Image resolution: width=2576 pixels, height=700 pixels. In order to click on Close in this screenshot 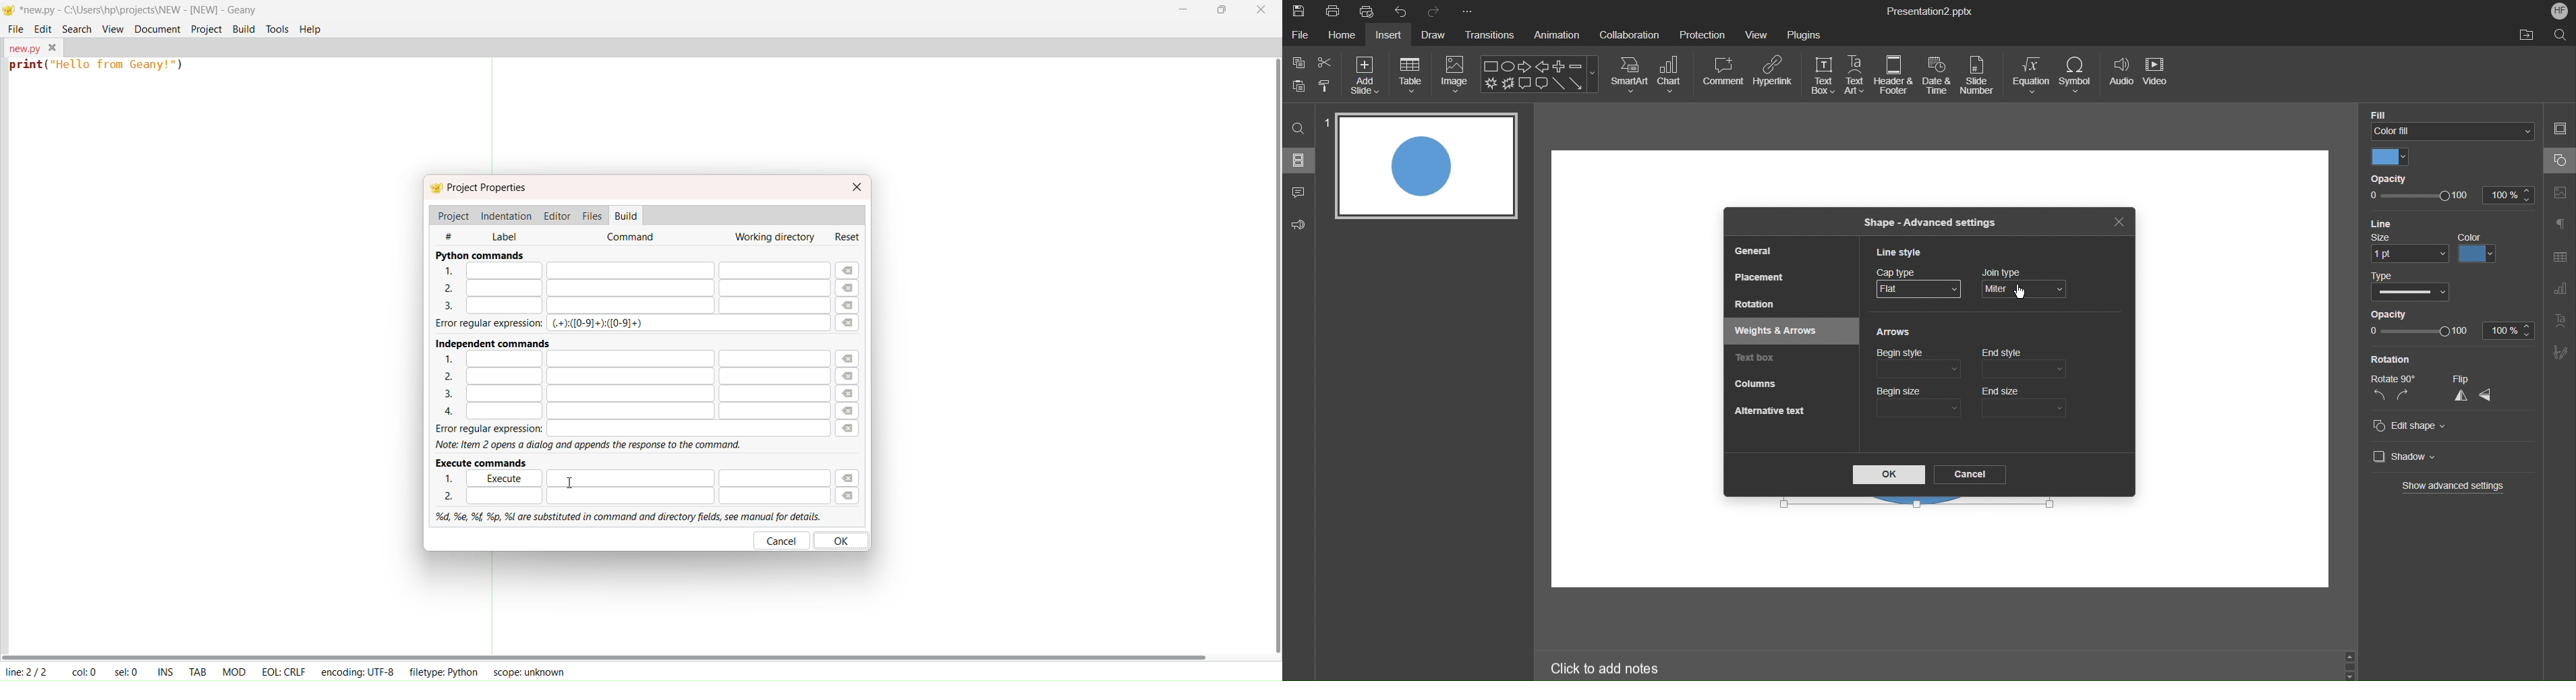, I will do `click(2119, 225)`.